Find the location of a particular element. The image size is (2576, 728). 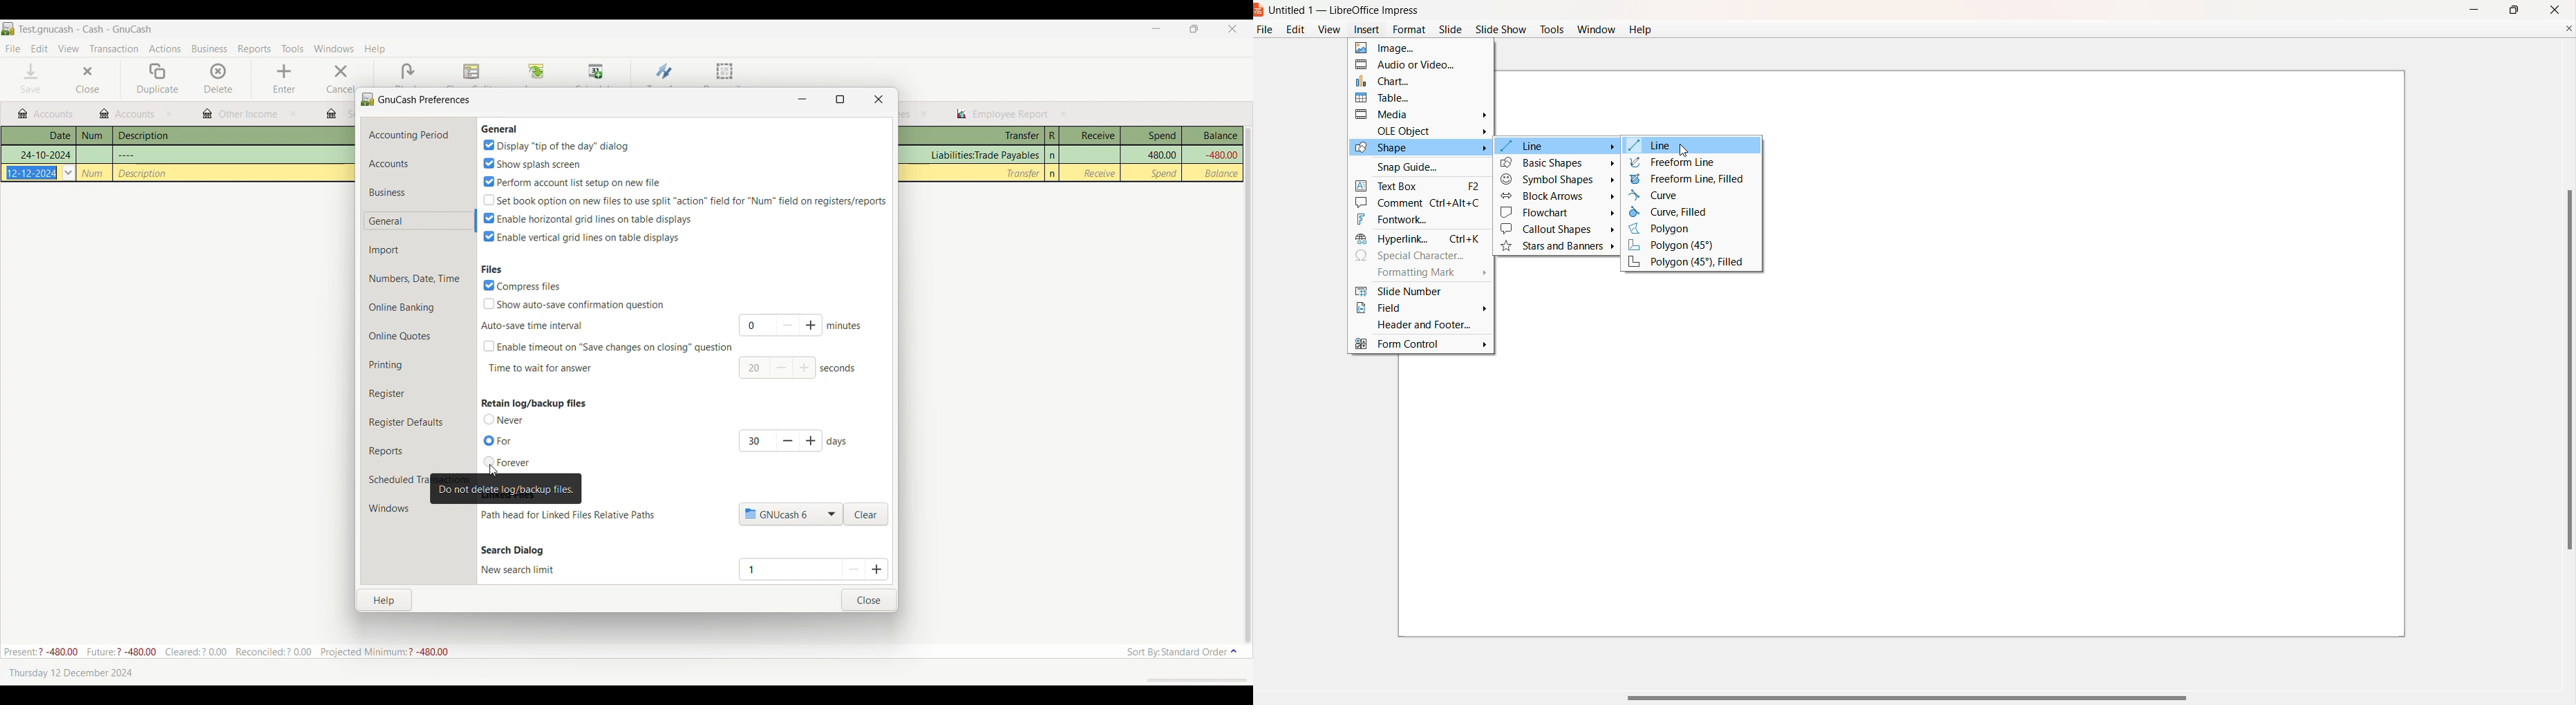

Audio or Video is located at coordinates (1413, 64).